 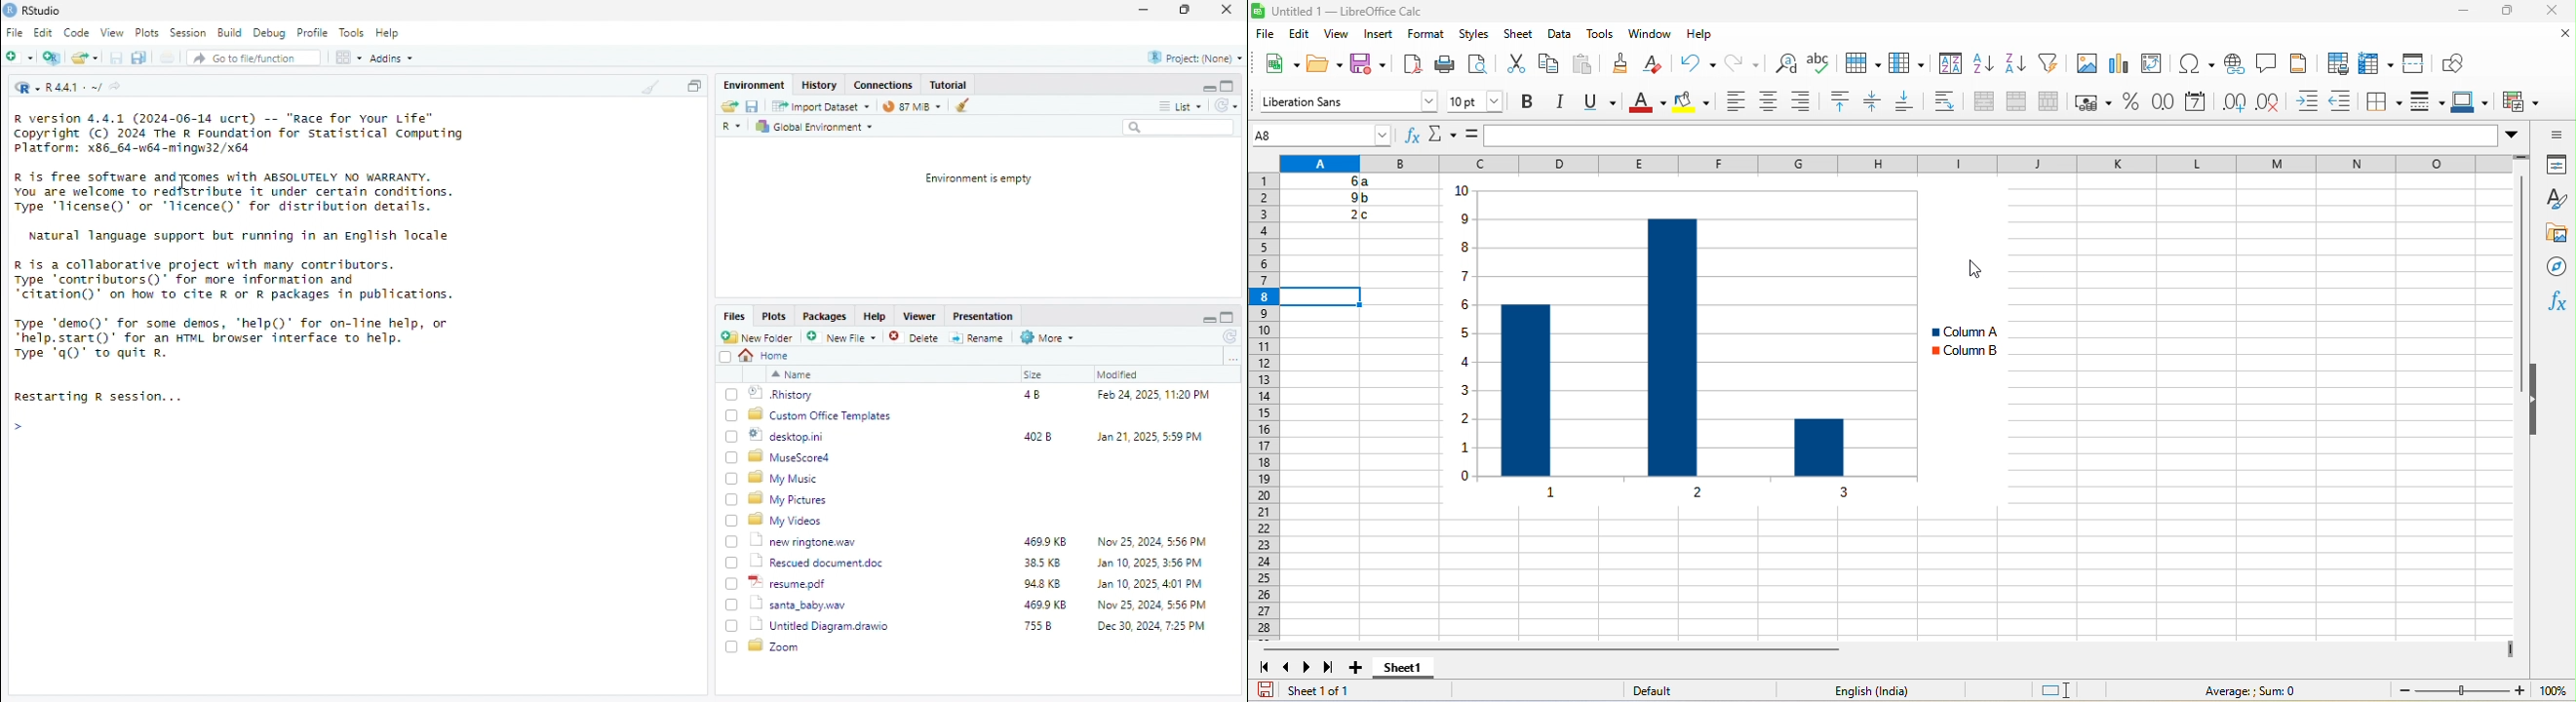 What do you see at coordinates (912, 105) in the screenshot?
I see `89 MiB` at bounding box center [912, 105].